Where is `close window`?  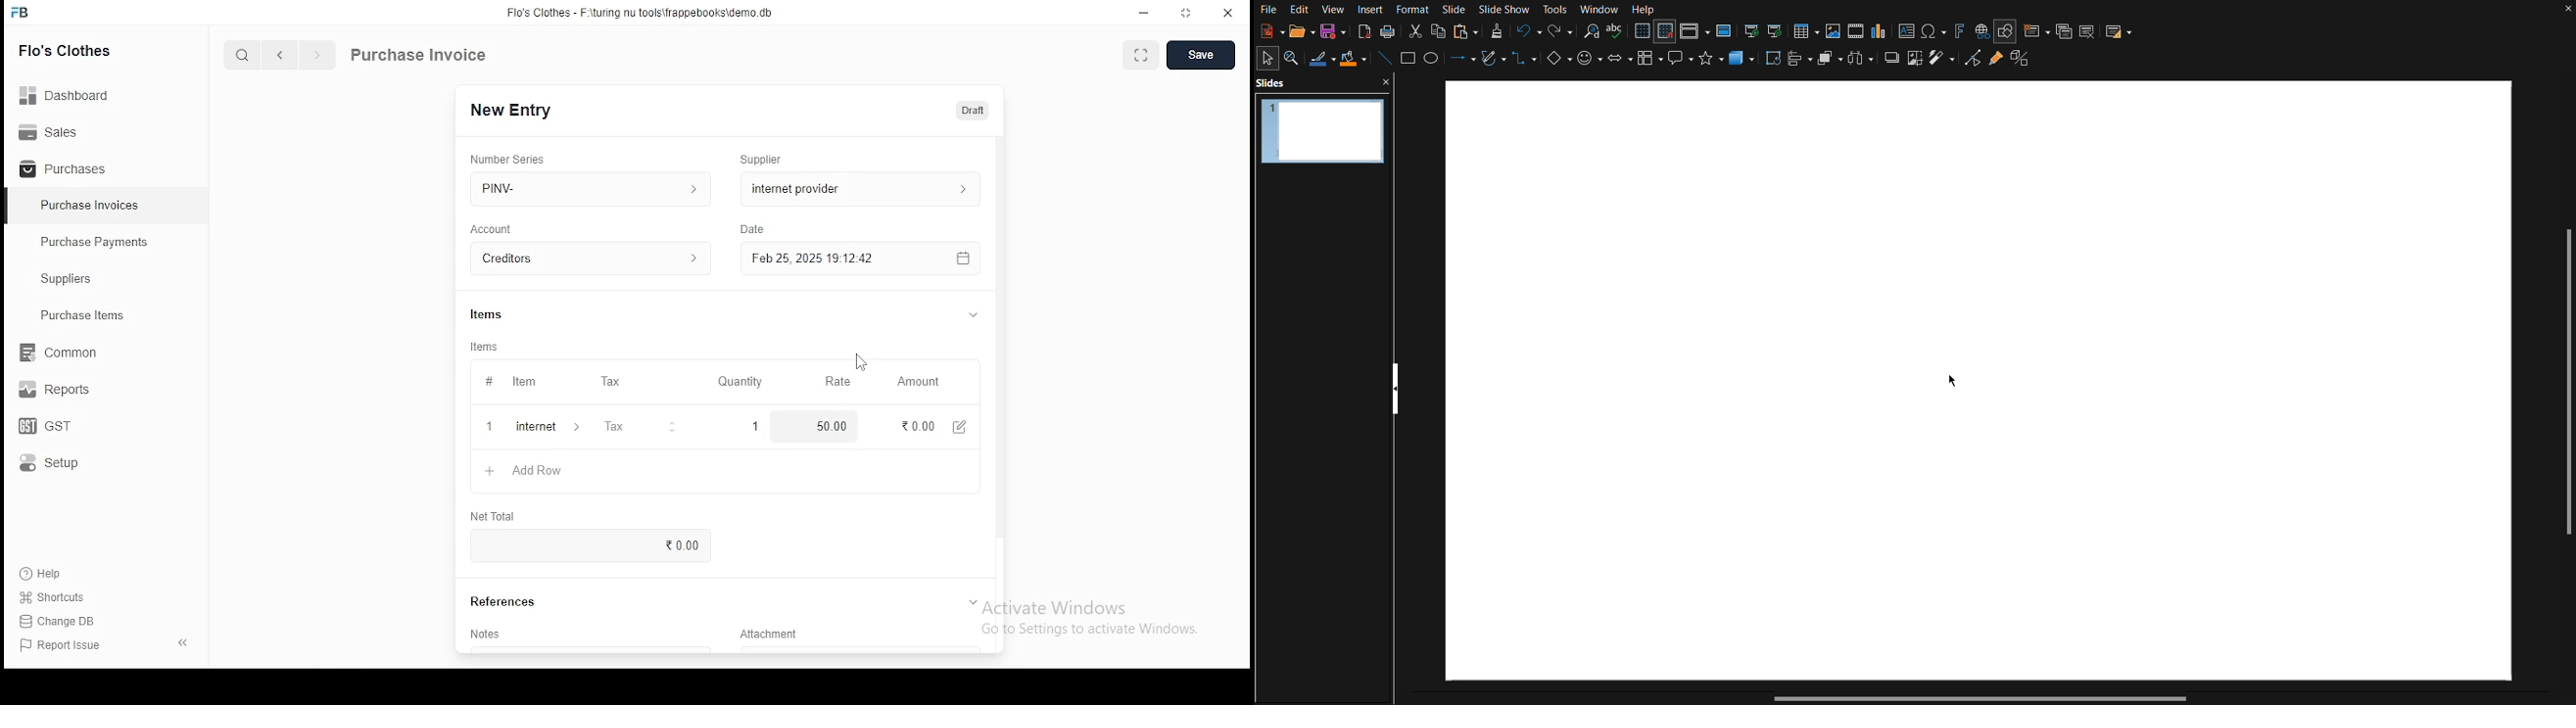
close window is located at coordinates (1228, 11).